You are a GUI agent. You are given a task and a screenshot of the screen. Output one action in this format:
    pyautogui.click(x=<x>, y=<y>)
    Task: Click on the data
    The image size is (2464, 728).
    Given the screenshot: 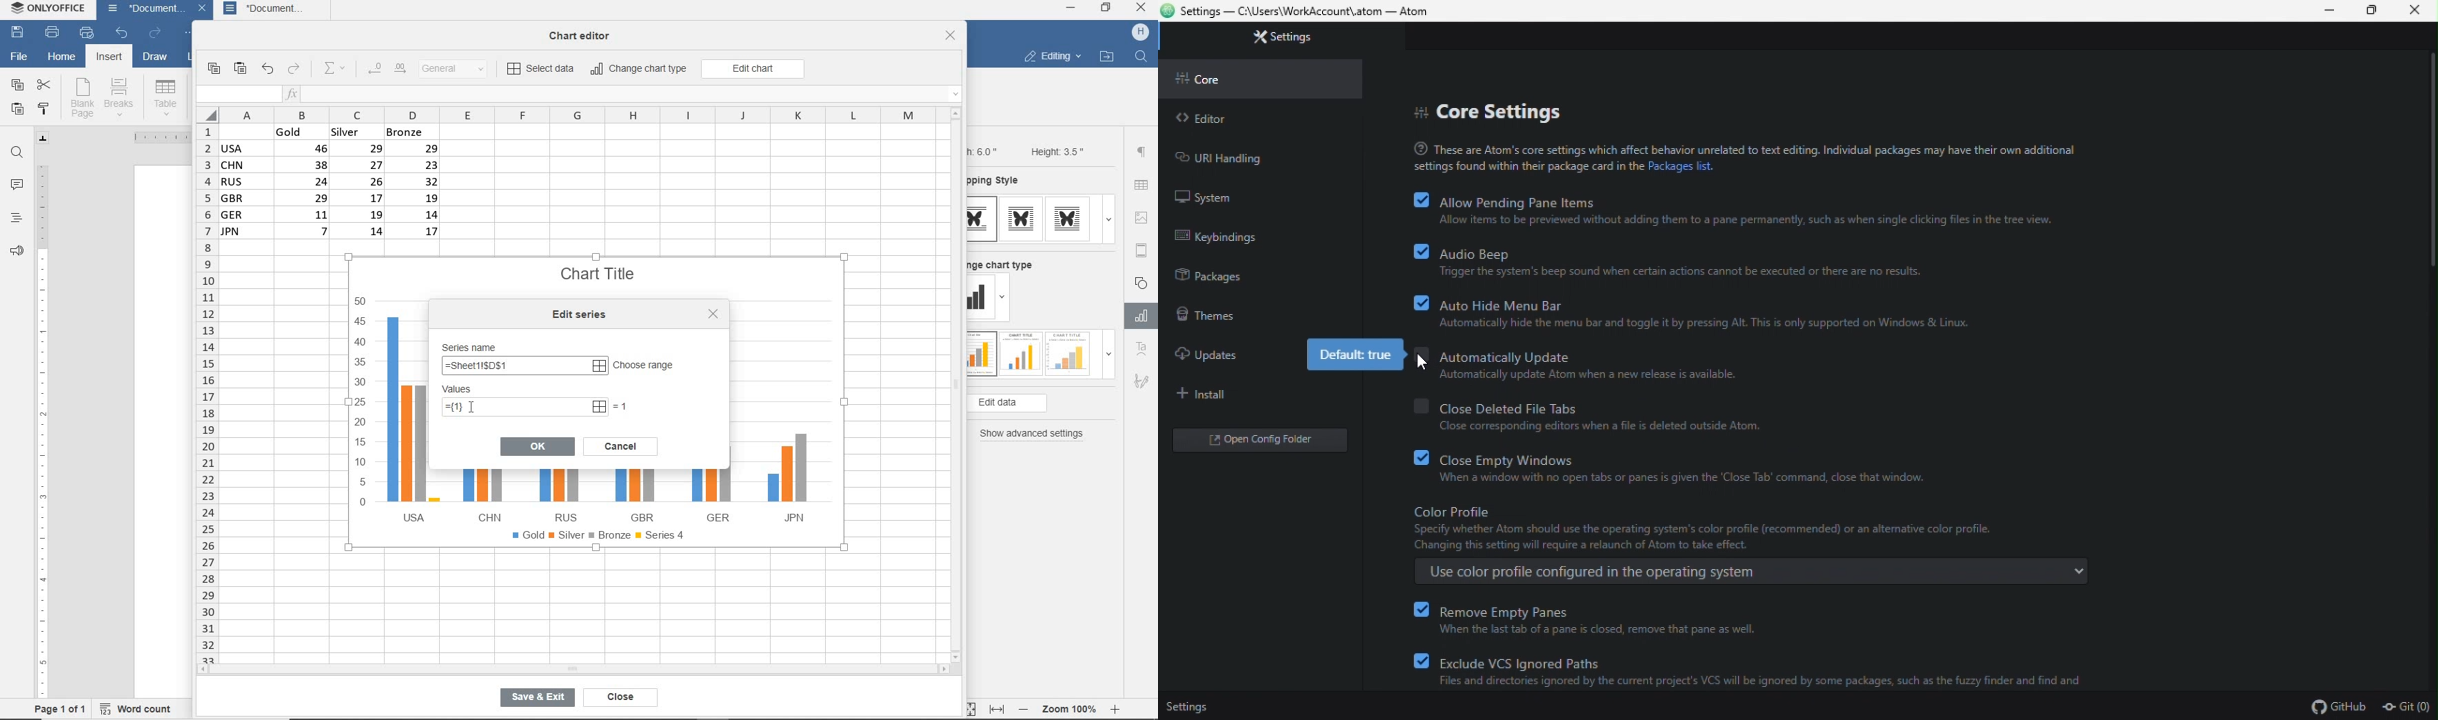 What is the action you would take?
    pyautogui.click(x=336, y=186)
    